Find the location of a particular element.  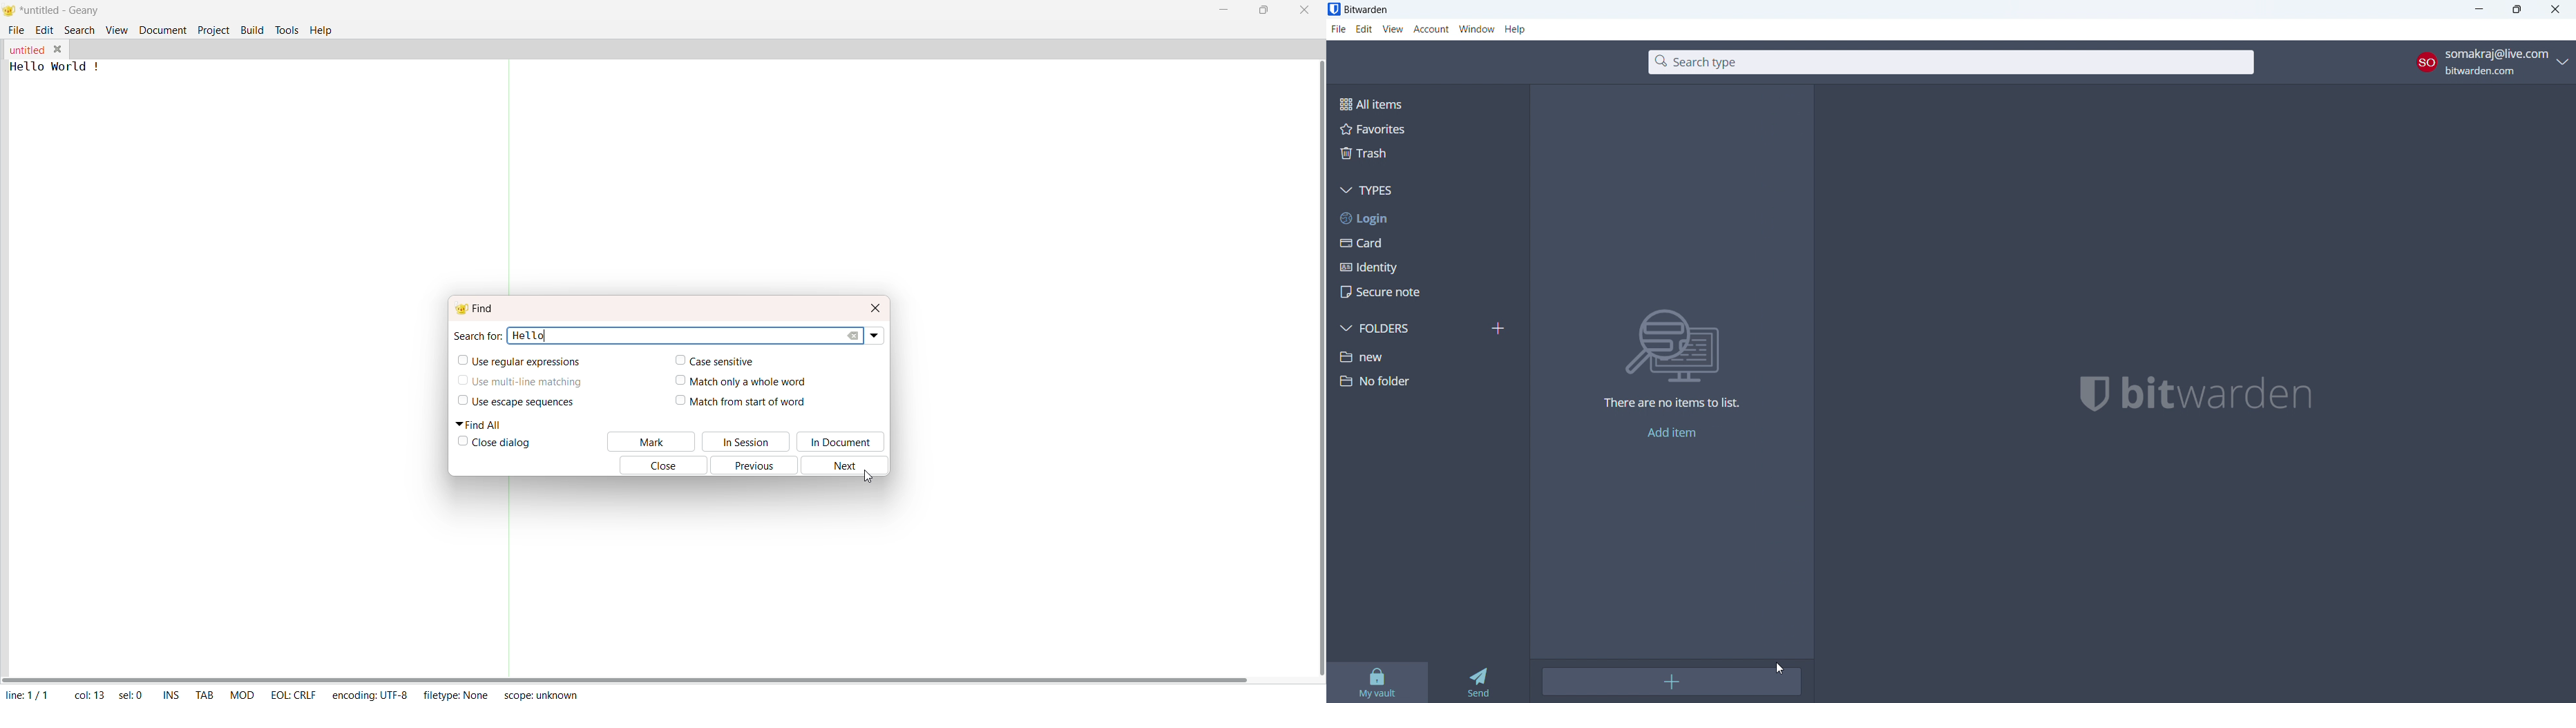

bitwarden  is located at coordinates (2235, 394).